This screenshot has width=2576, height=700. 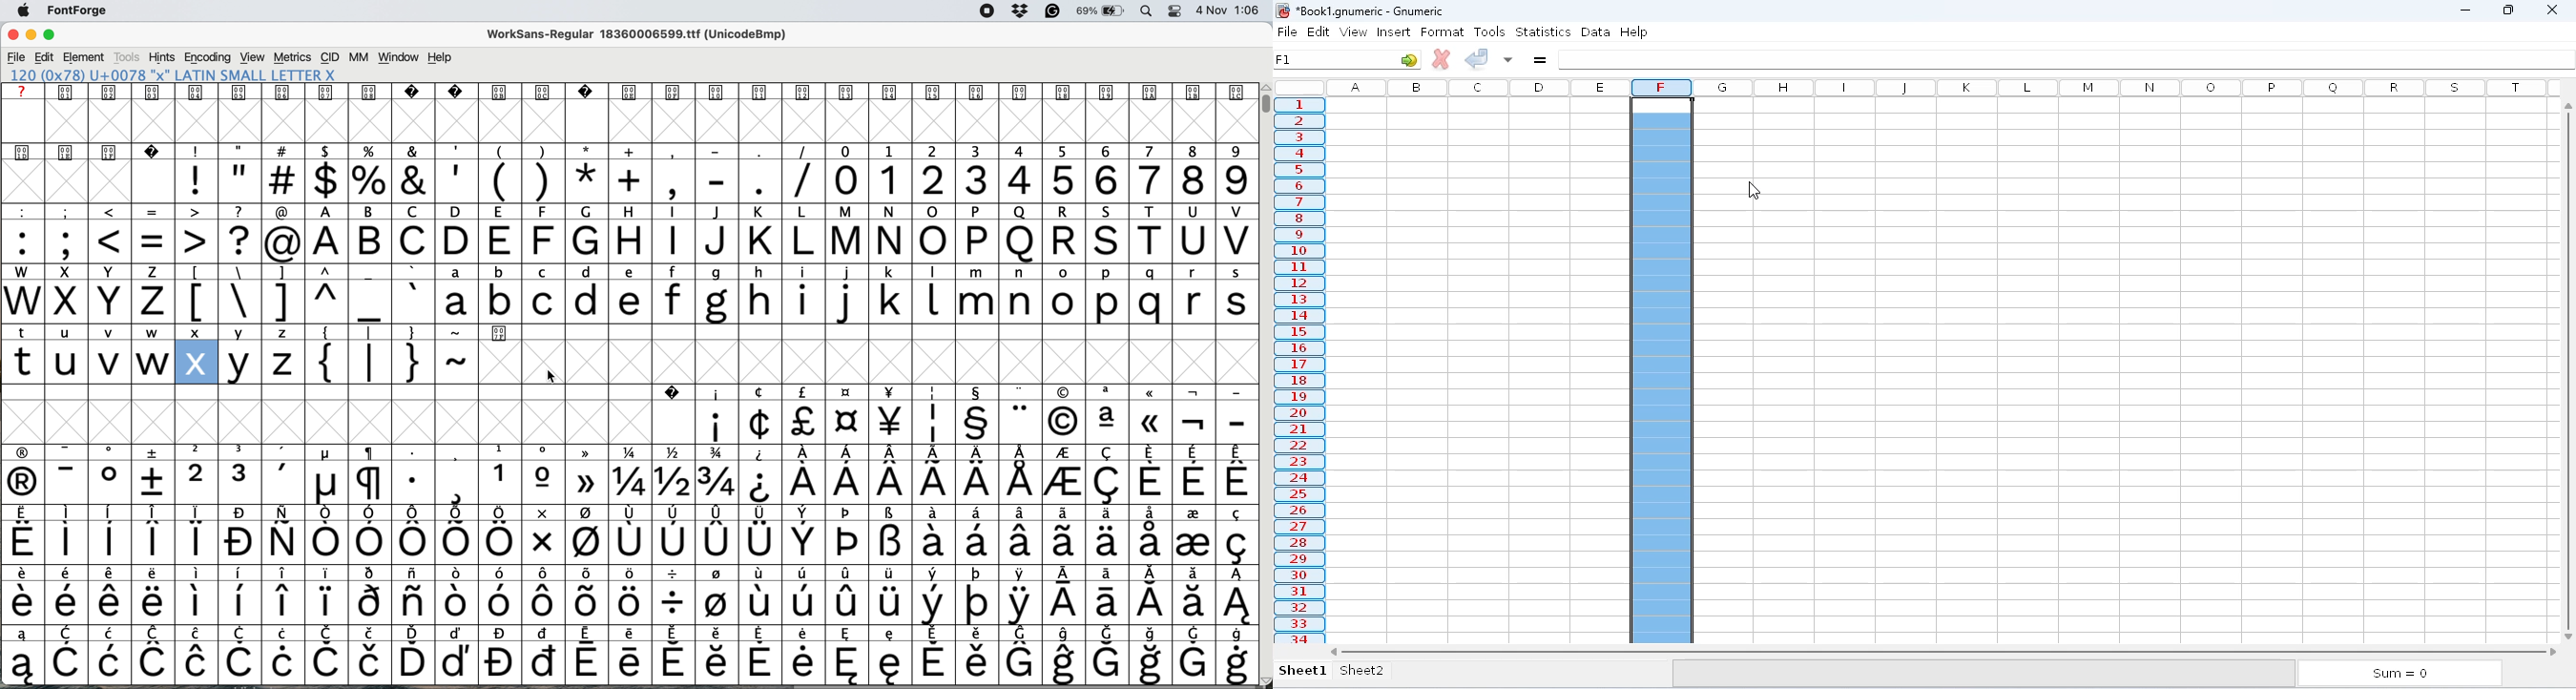 I want to click on edit, so click(x=1319, y=31).